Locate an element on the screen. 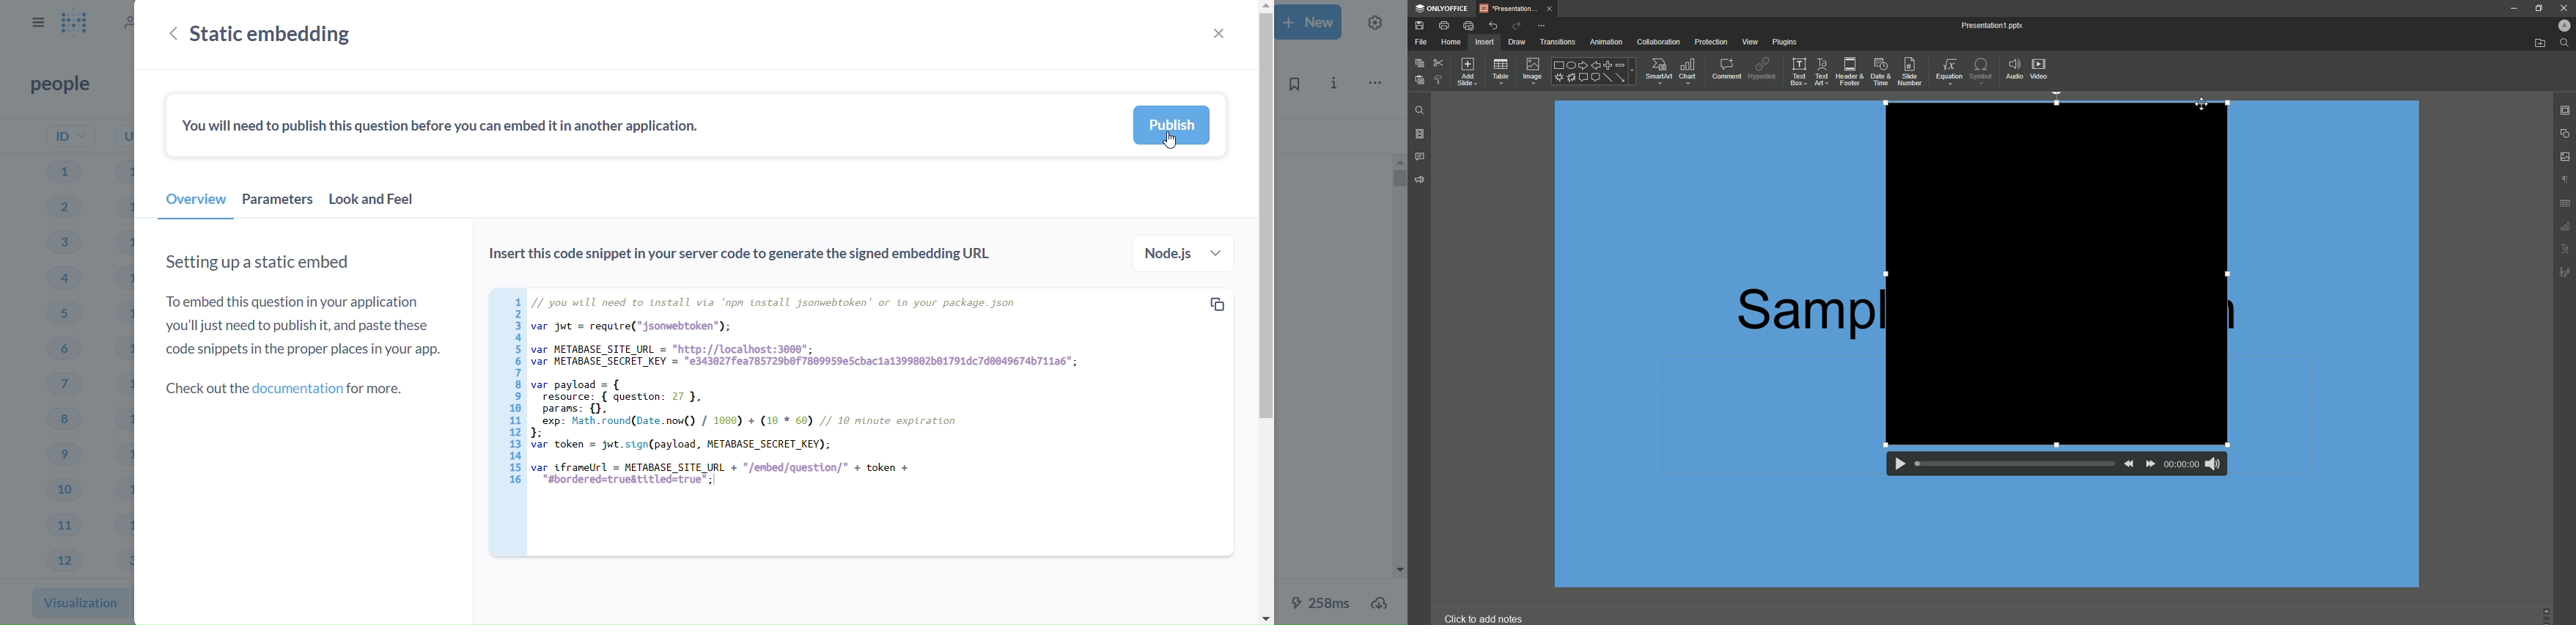 This screenshot has width=2576, height=644. Print is located at coordinates (1443, 25).